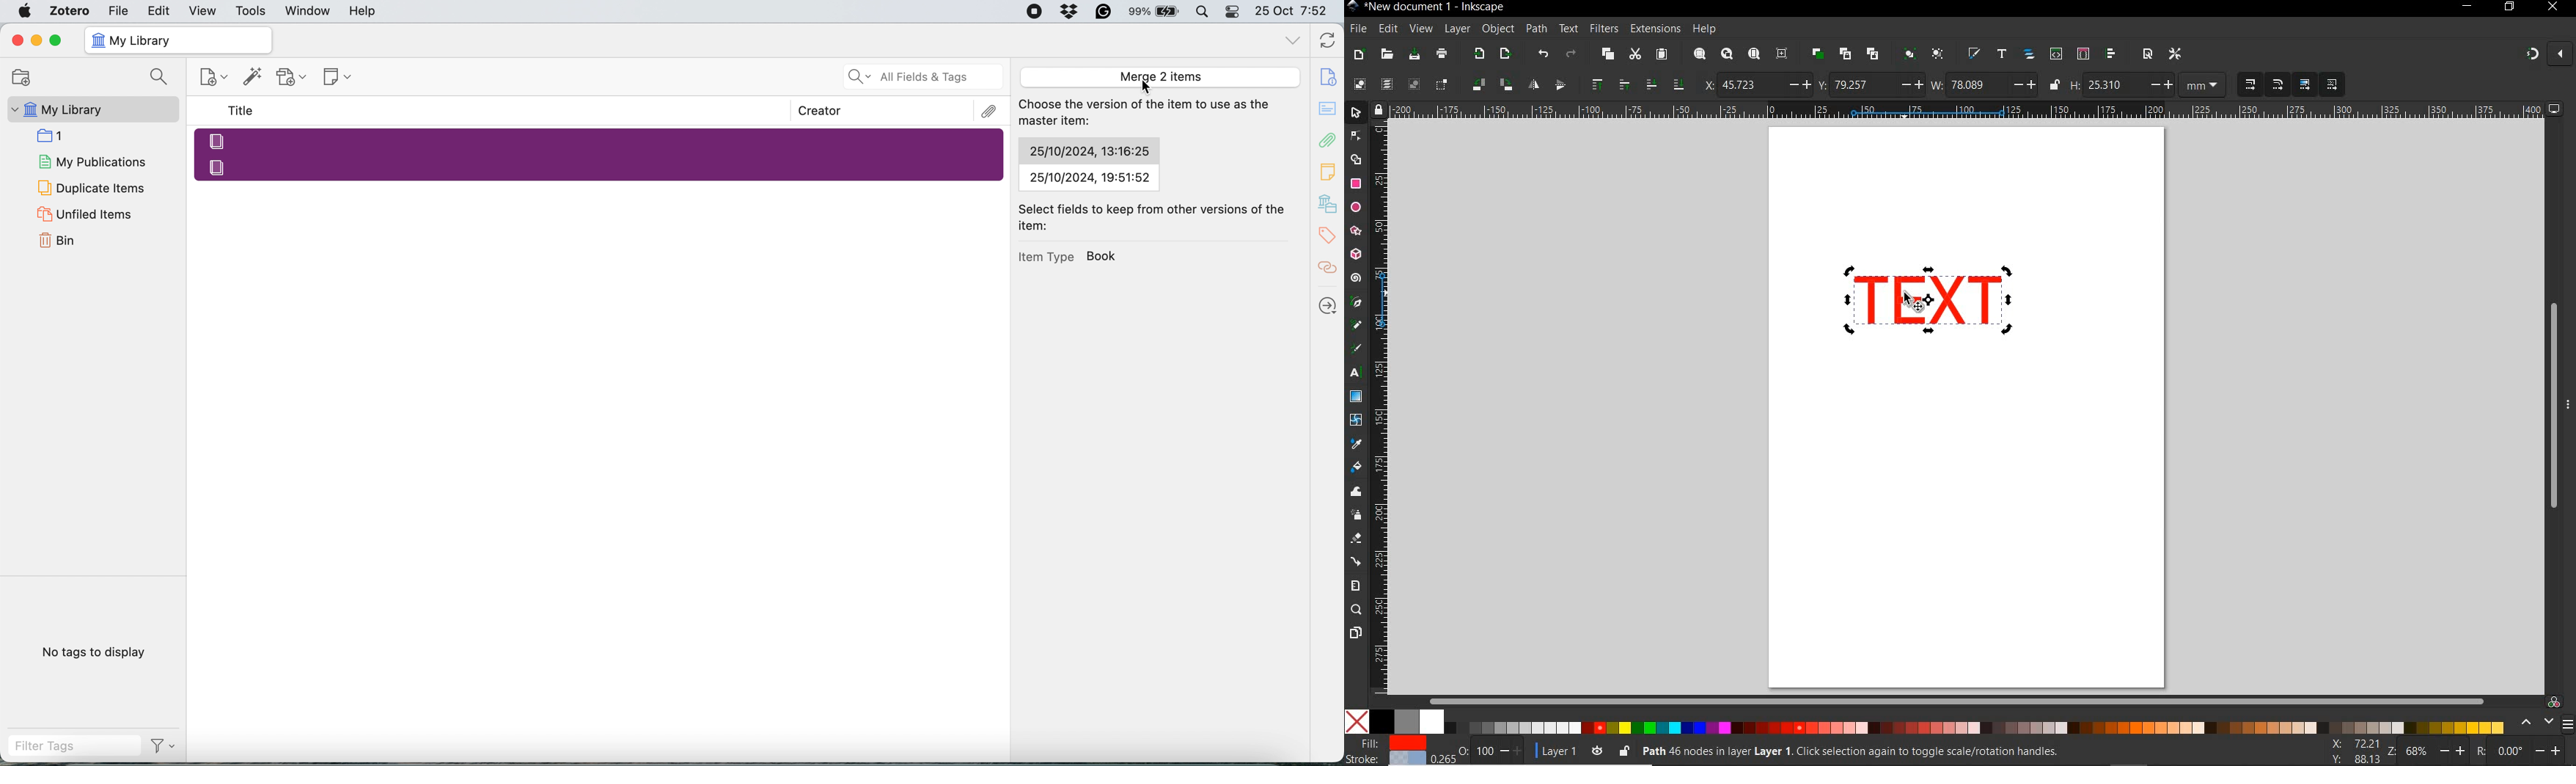 This screenshot has width=2576, height=784. Describe the element at coordinates (162, 78) in the screenshot. I see `Search` at that location.